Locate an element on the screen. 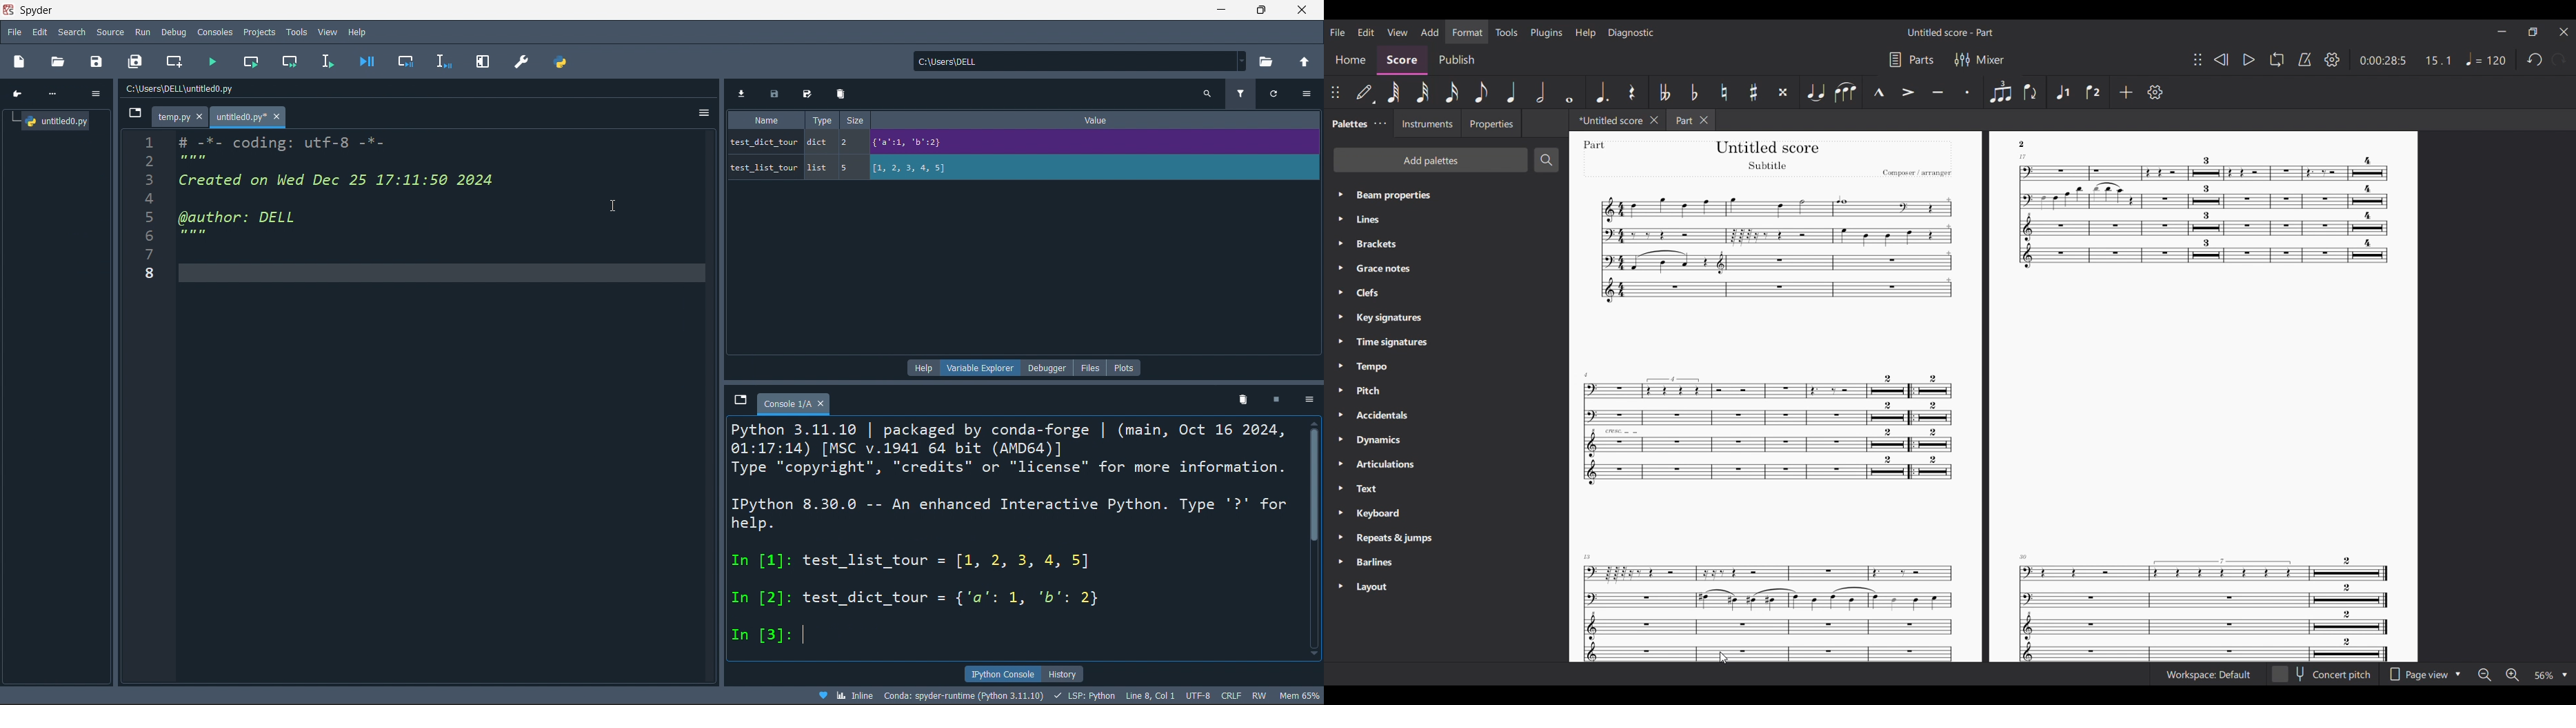 The height and width of the screenshot is (728, 2576). cursor is located at coordinates (611, 204).